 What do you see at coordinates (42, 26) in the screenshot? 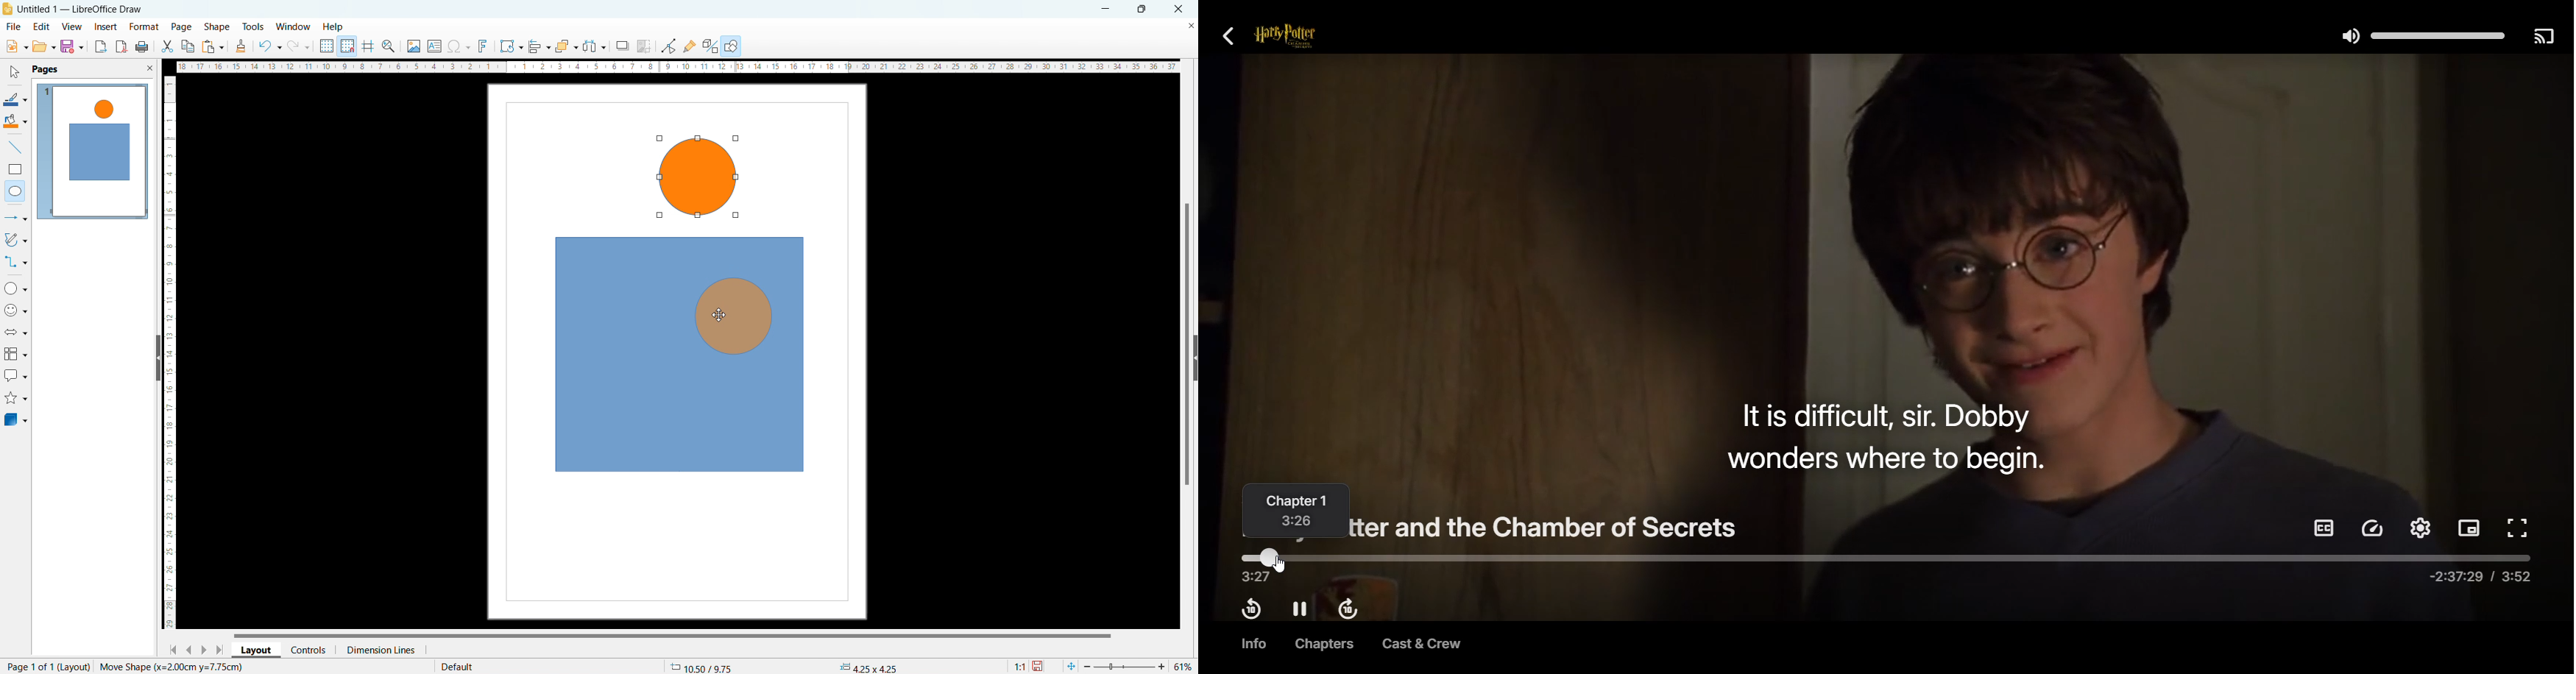
I see `edit` at bounding box center [42, 26].